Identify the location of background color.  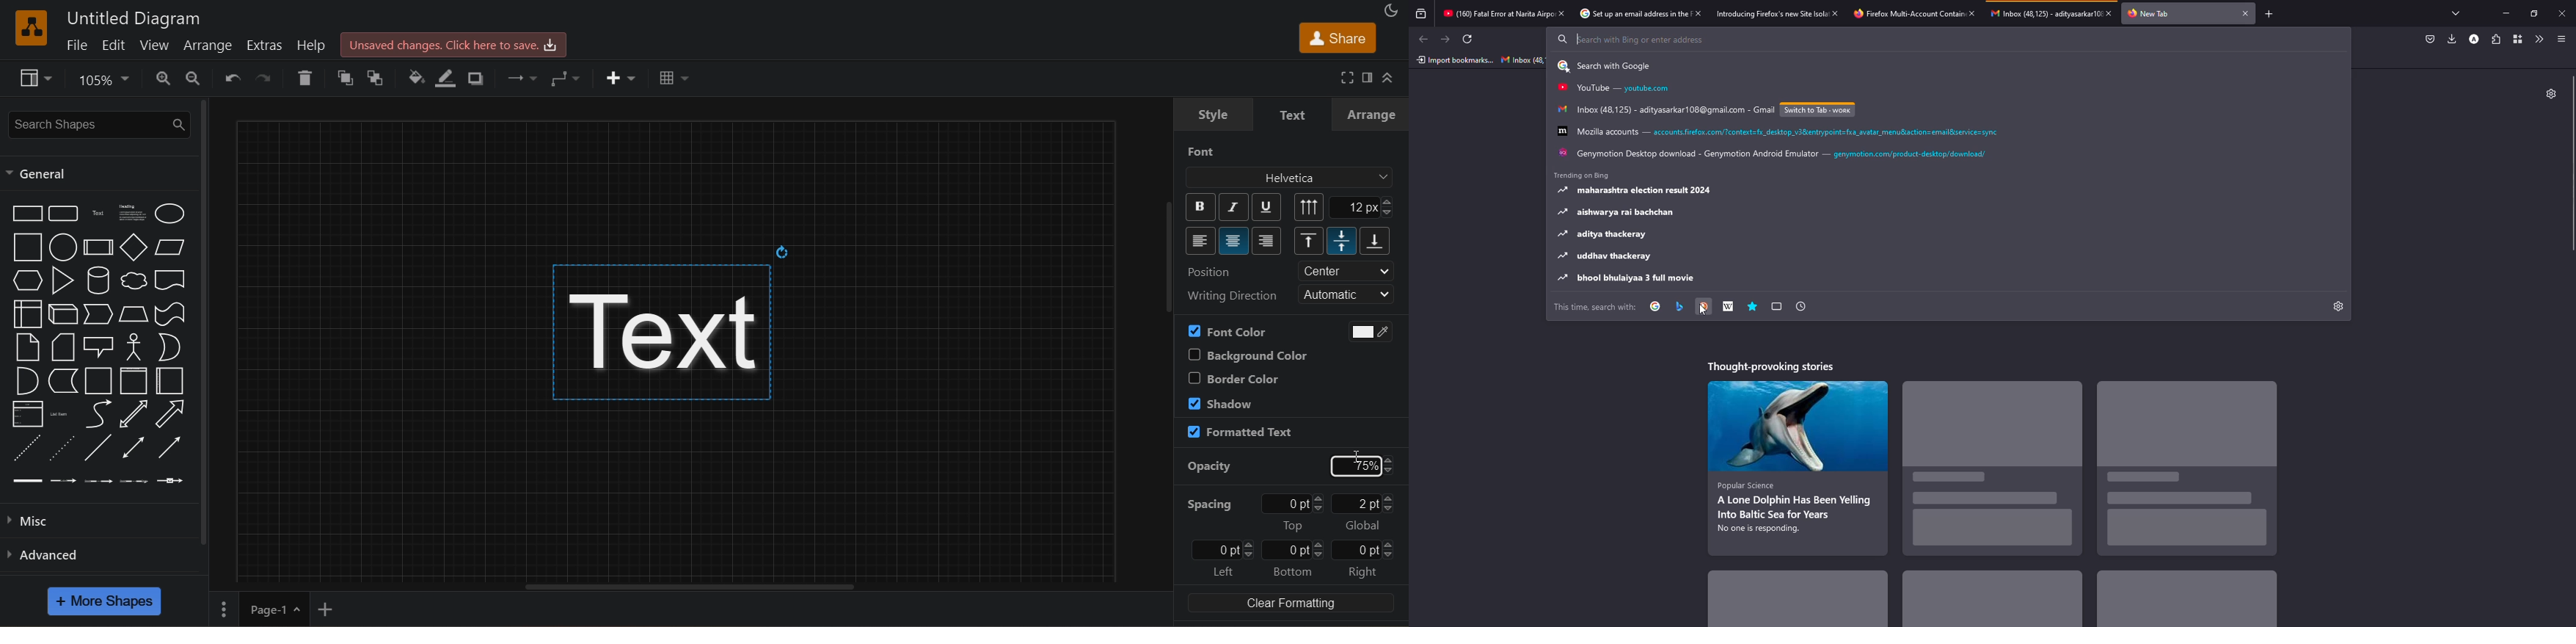
(1245, 355).